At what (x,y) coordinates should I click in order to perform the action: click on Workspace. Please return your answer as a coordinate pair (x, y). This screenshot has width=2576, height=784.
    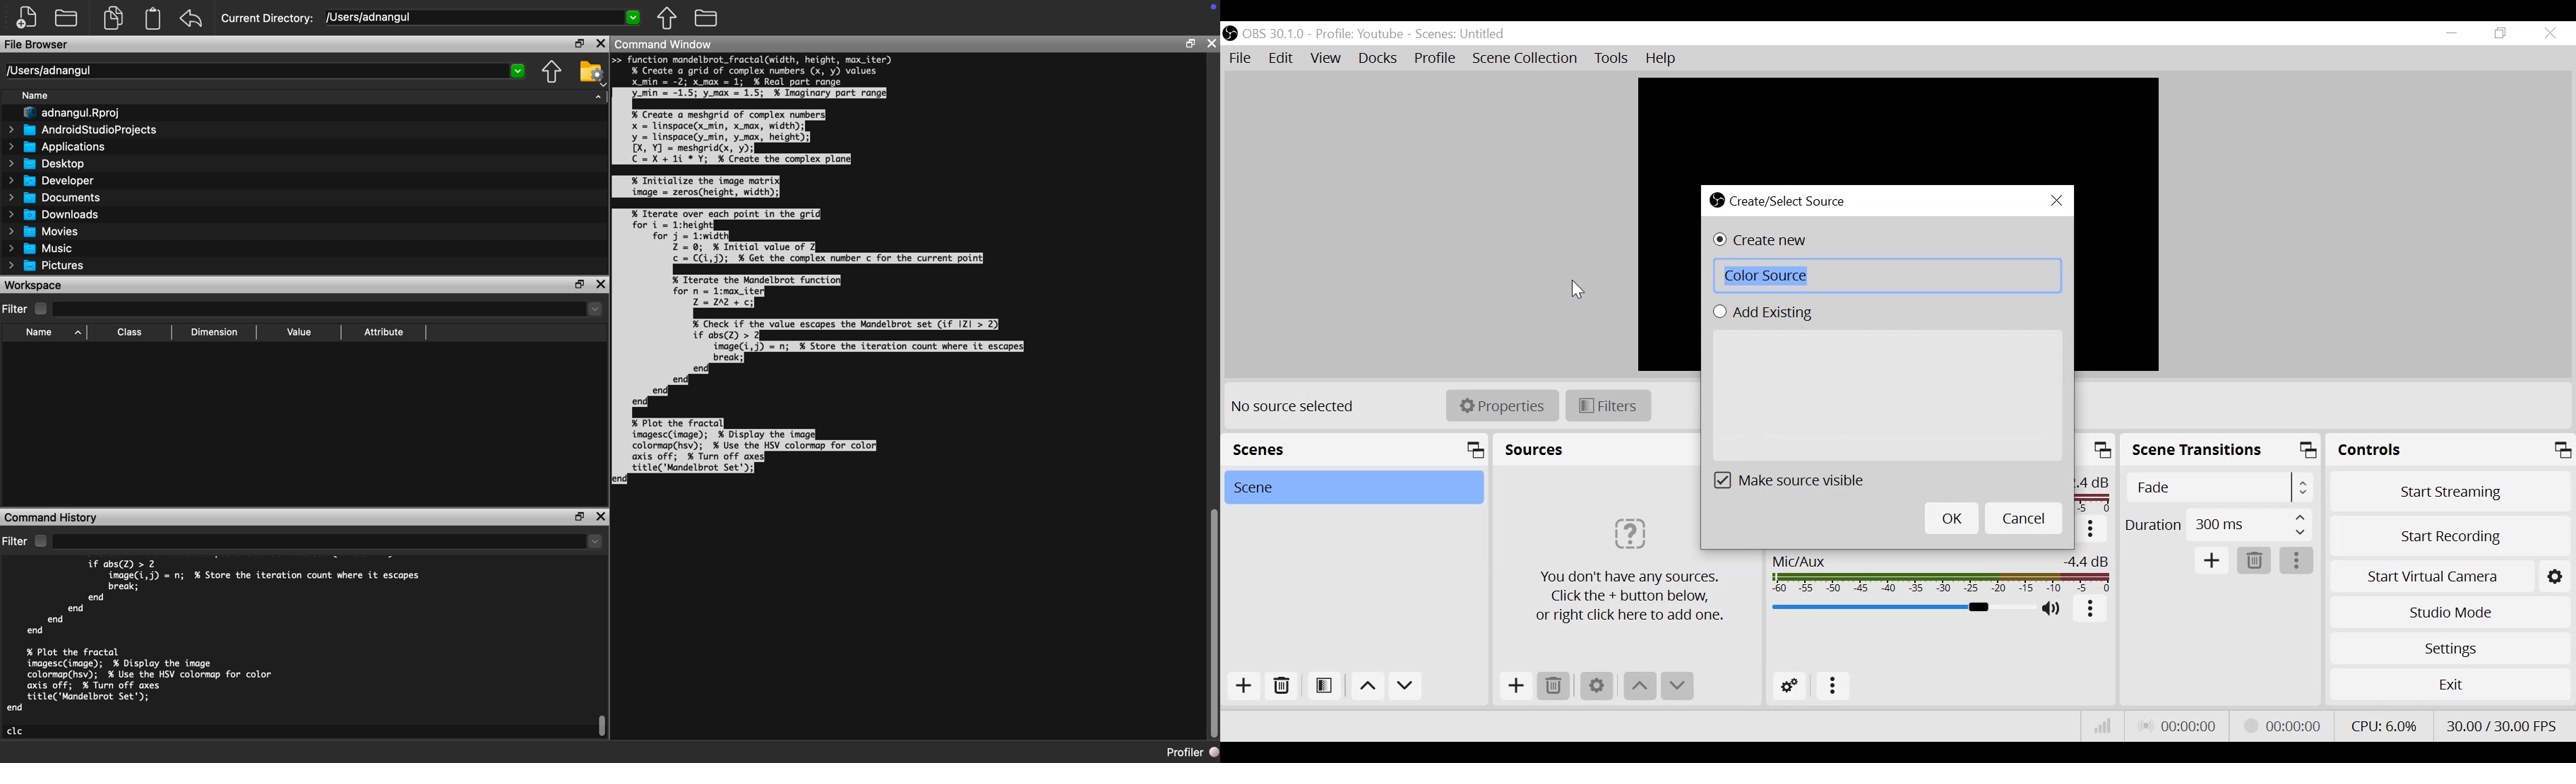
    Looking at the image, I should click on (36, 285).